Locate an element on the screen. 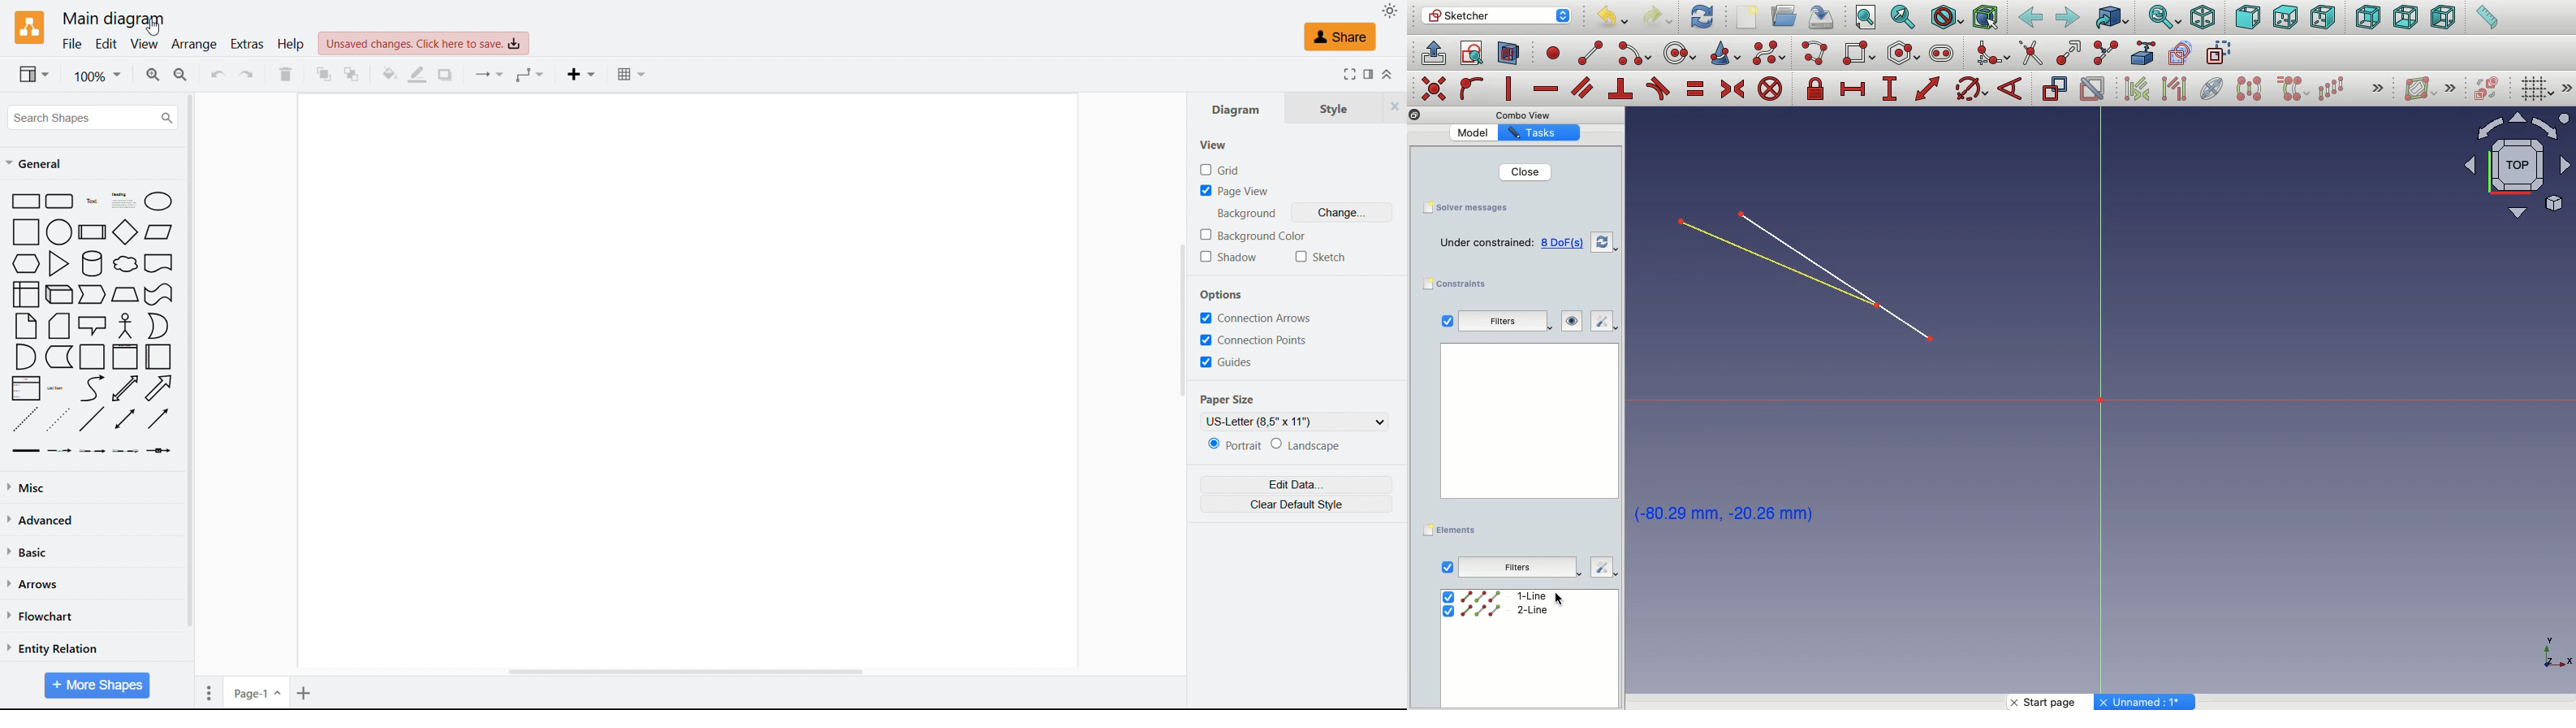 This screenshot has height=728, width=2576. Background Colour   is located at coordinates (1252, 235).